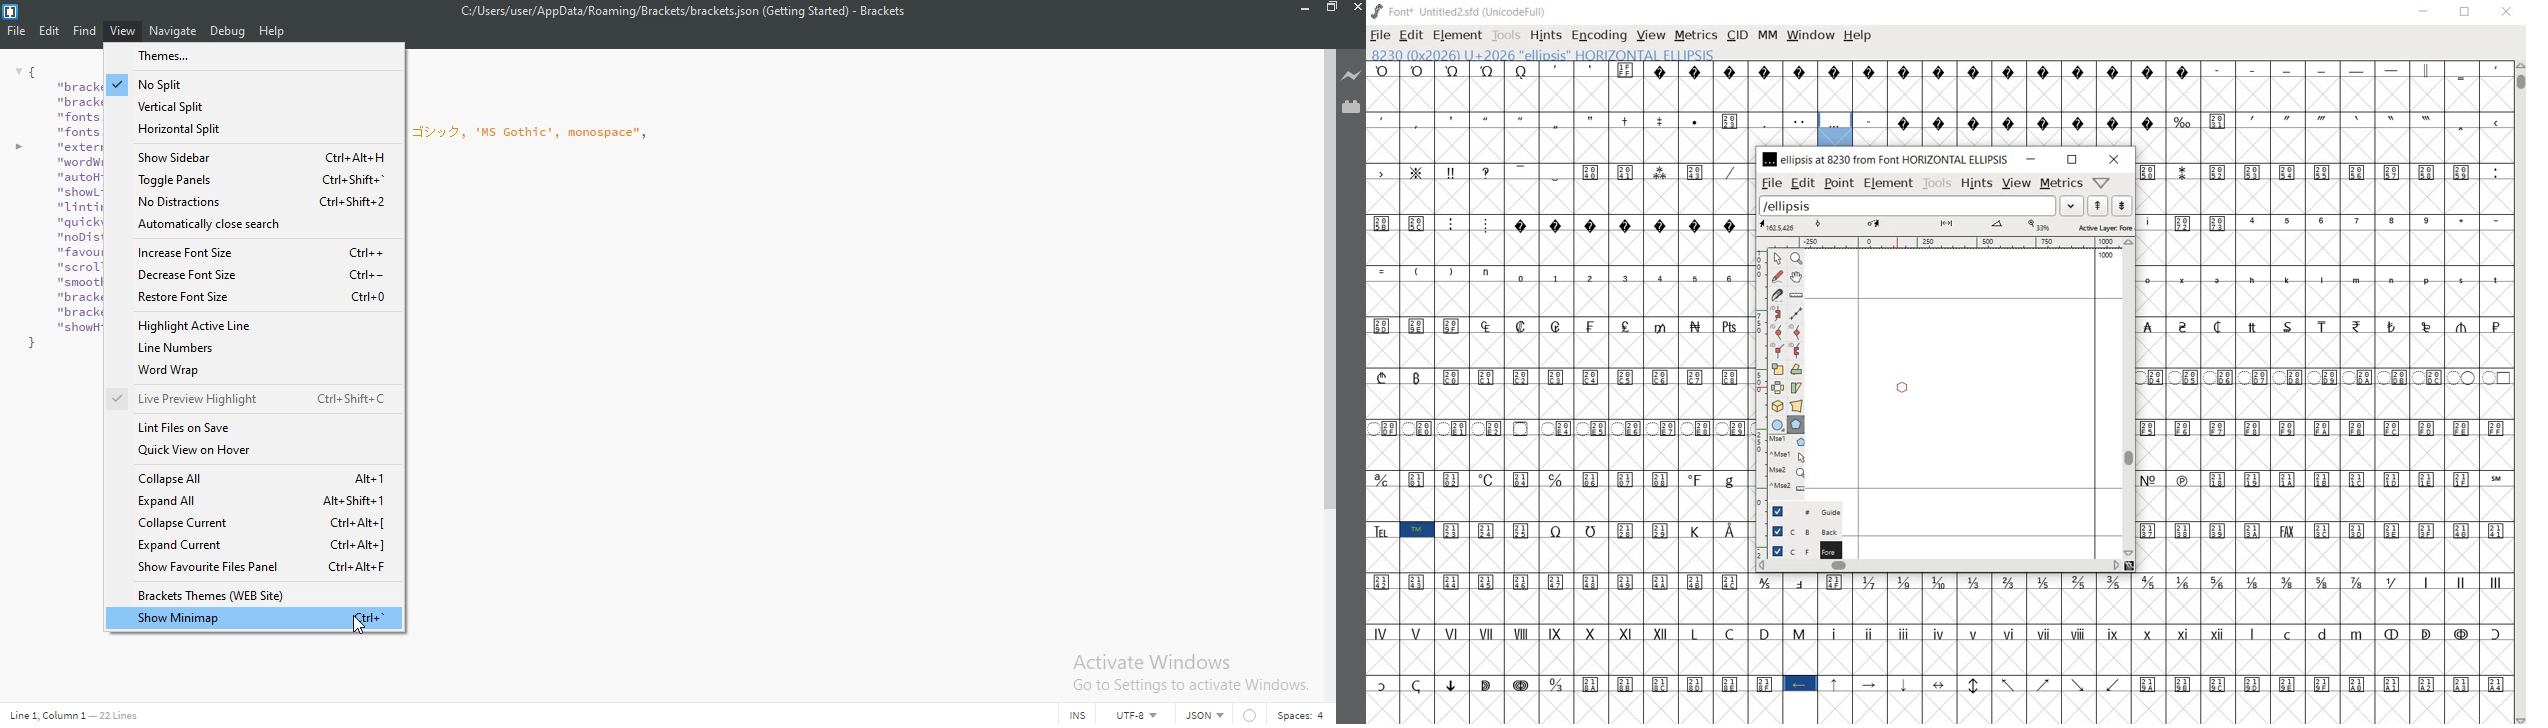  I want to click on Add a corner point, so click(1776, 350).